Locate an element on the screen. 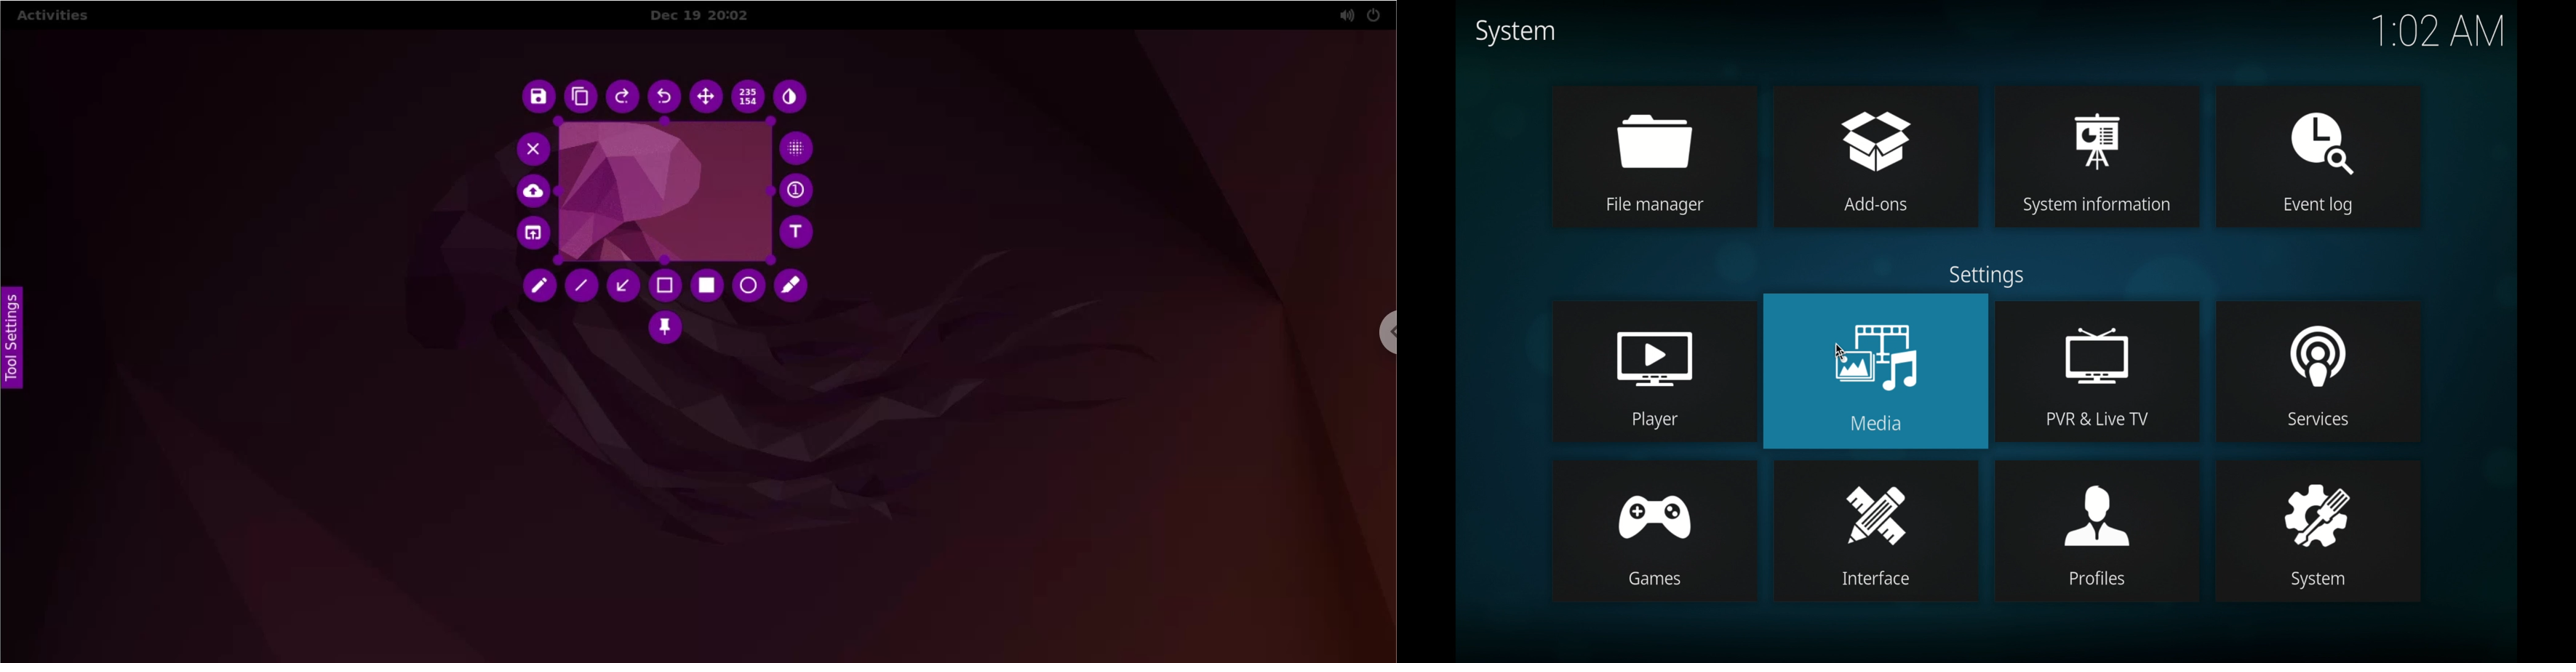 This screenshot has height=672, width=2576. 1.02 AM is located at coordinates (2437, 33).